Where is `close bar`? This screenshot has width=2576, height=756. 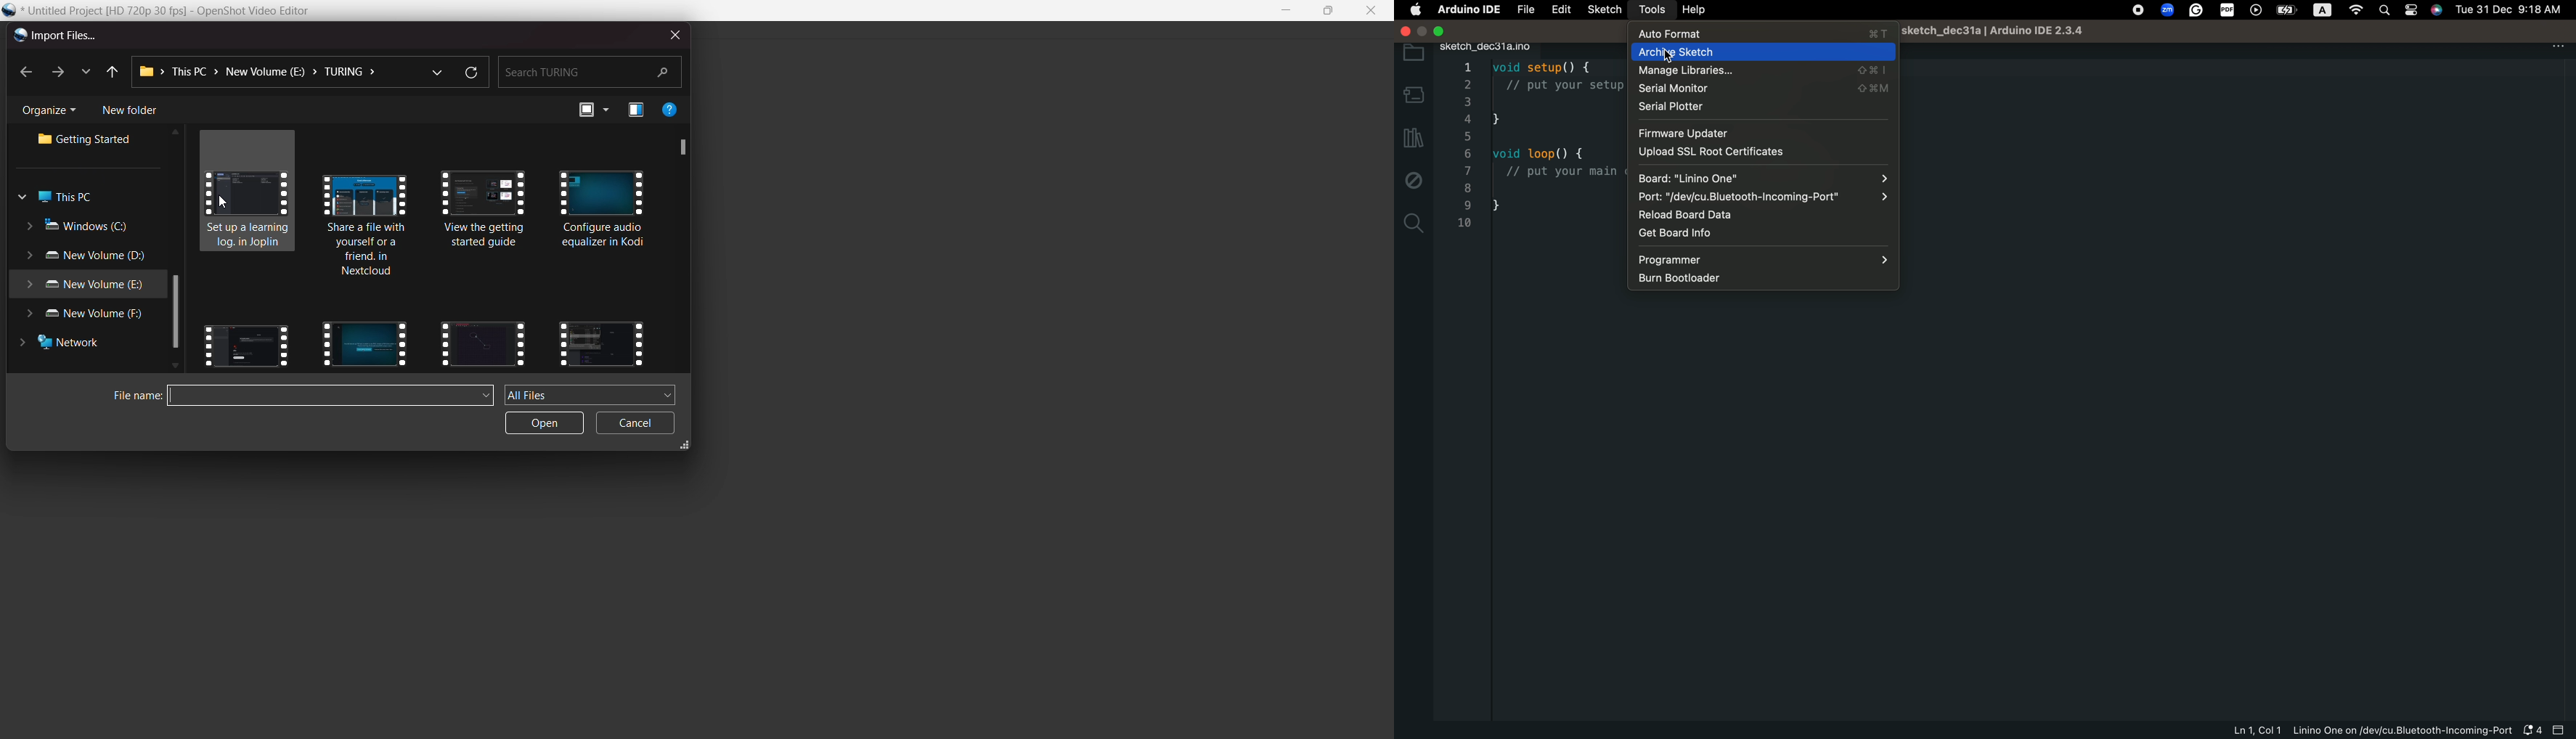
close bar is located at coordinates (2561, 730).